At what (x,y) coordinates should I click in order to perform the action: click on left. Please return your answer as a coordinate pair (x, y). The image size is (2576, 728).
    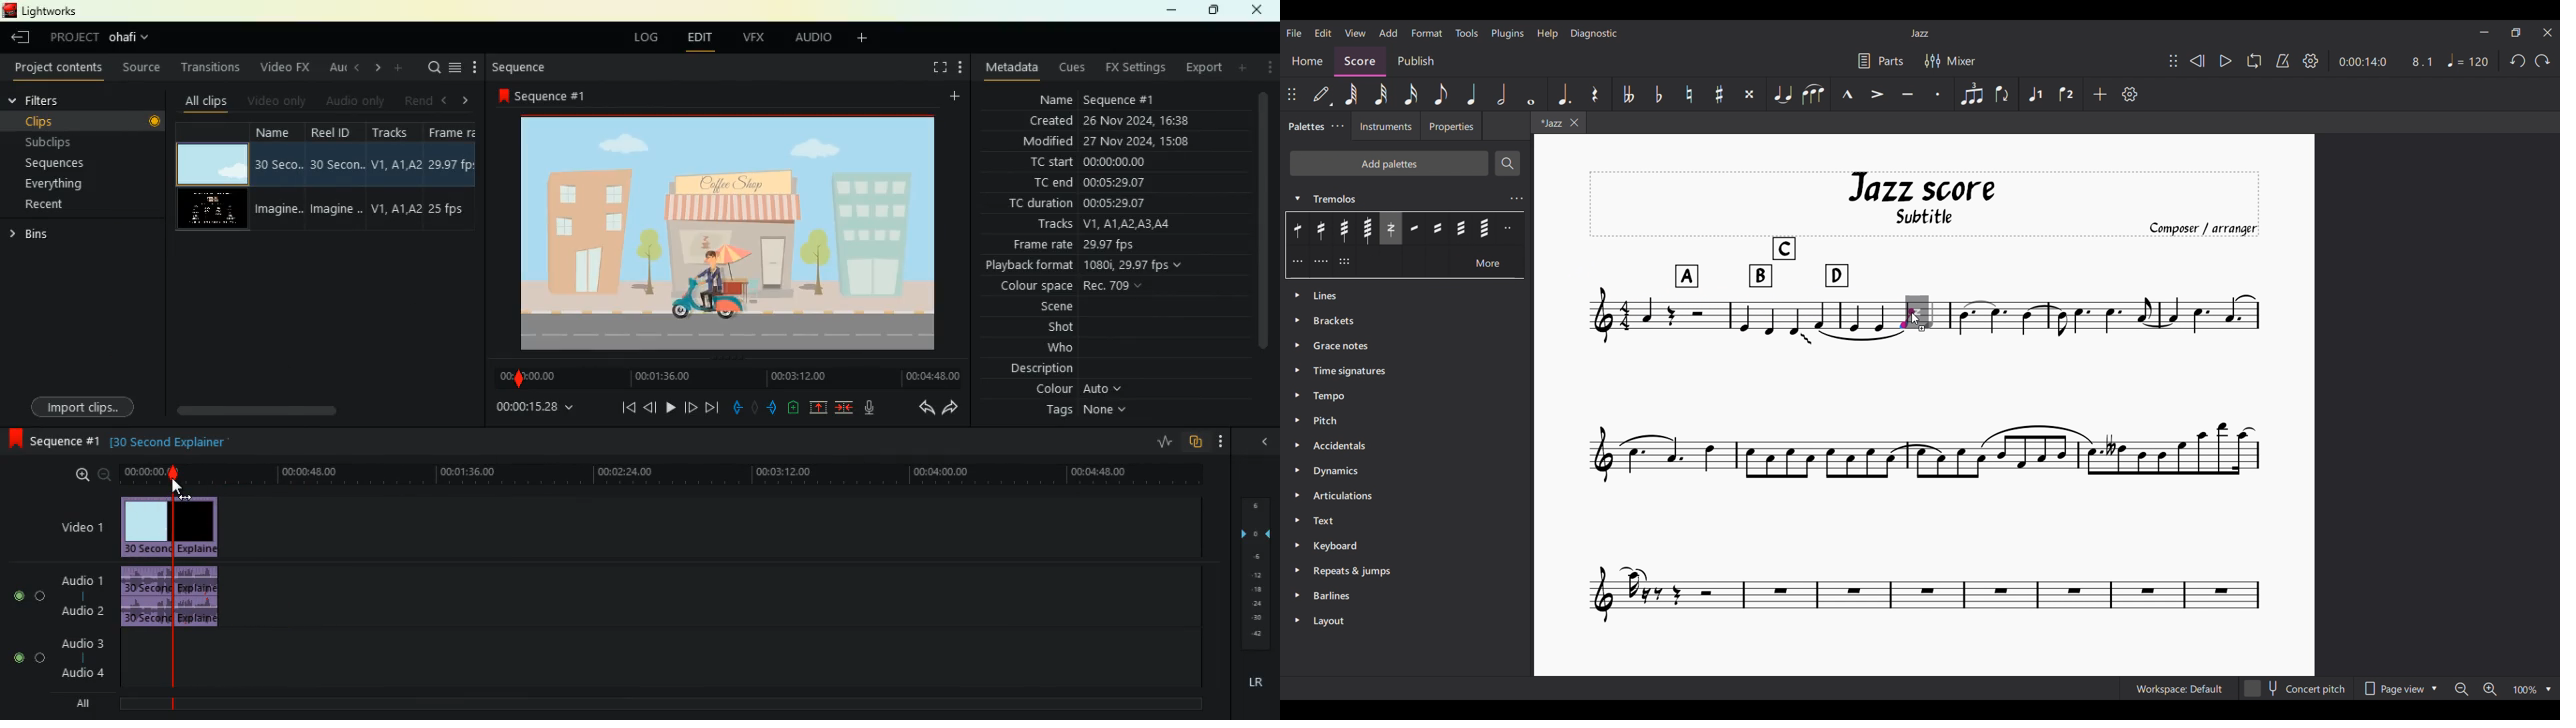
    Looking at the image, I should click on (359, 69).